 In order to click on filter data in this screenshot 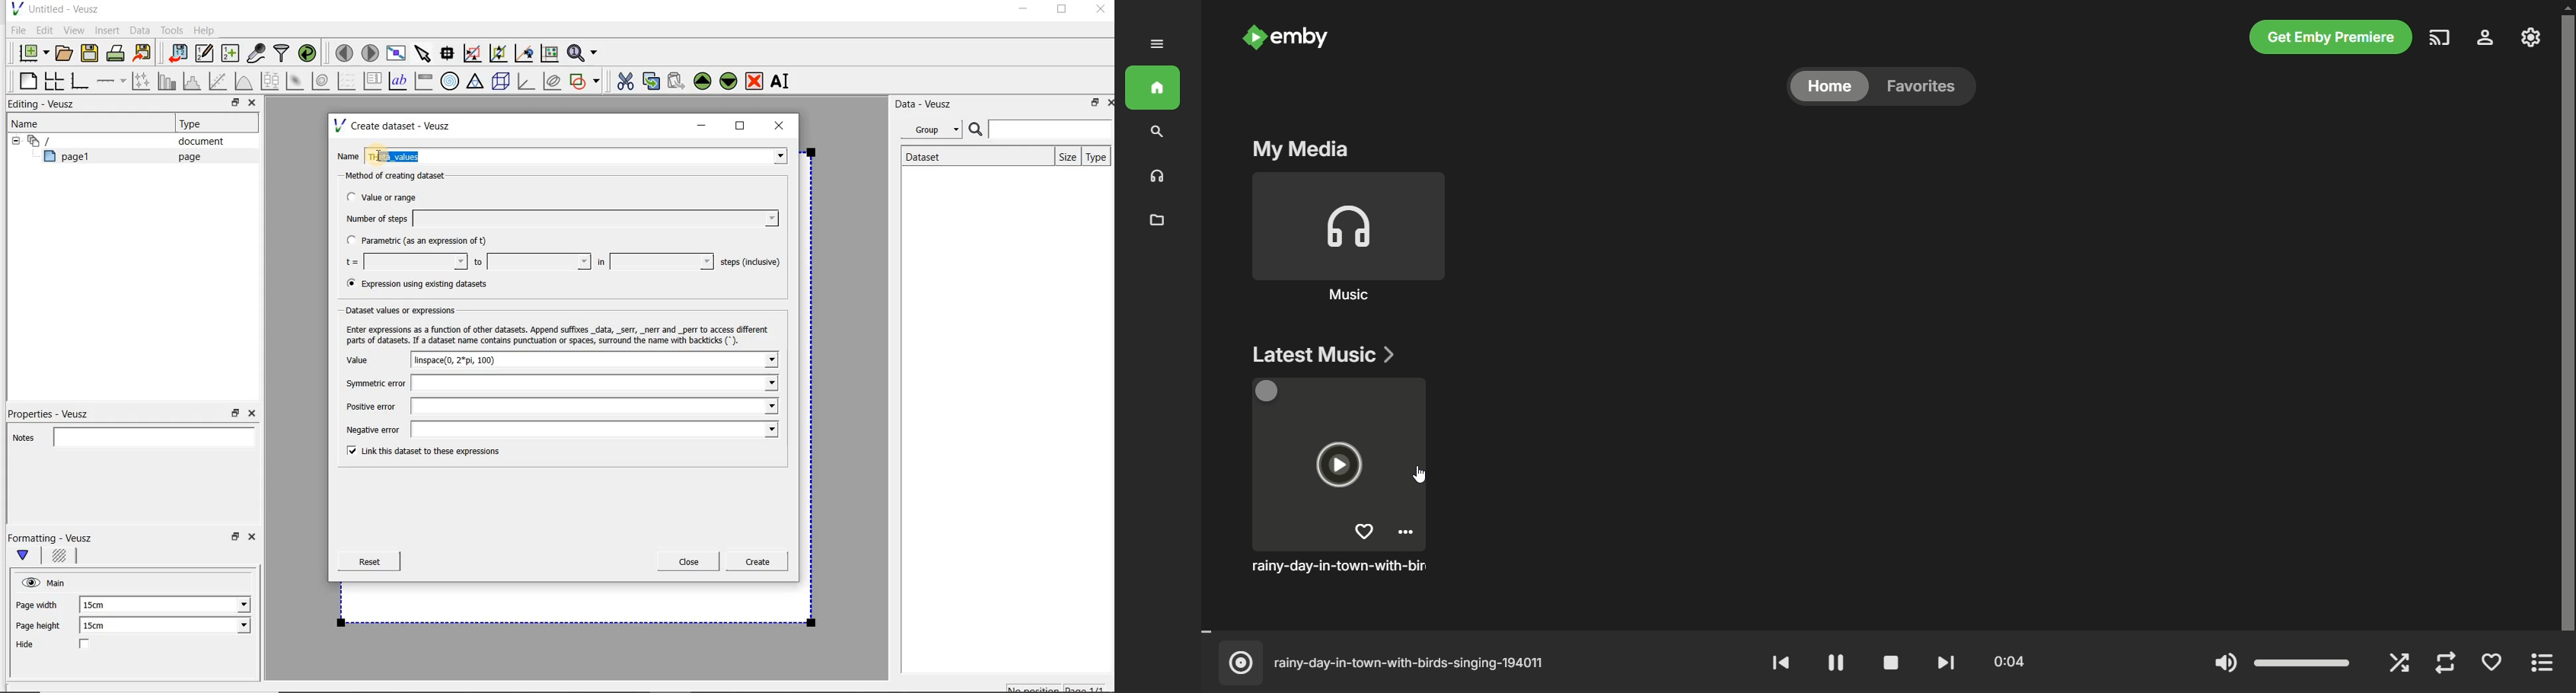, I will do `click(282, 54)`.